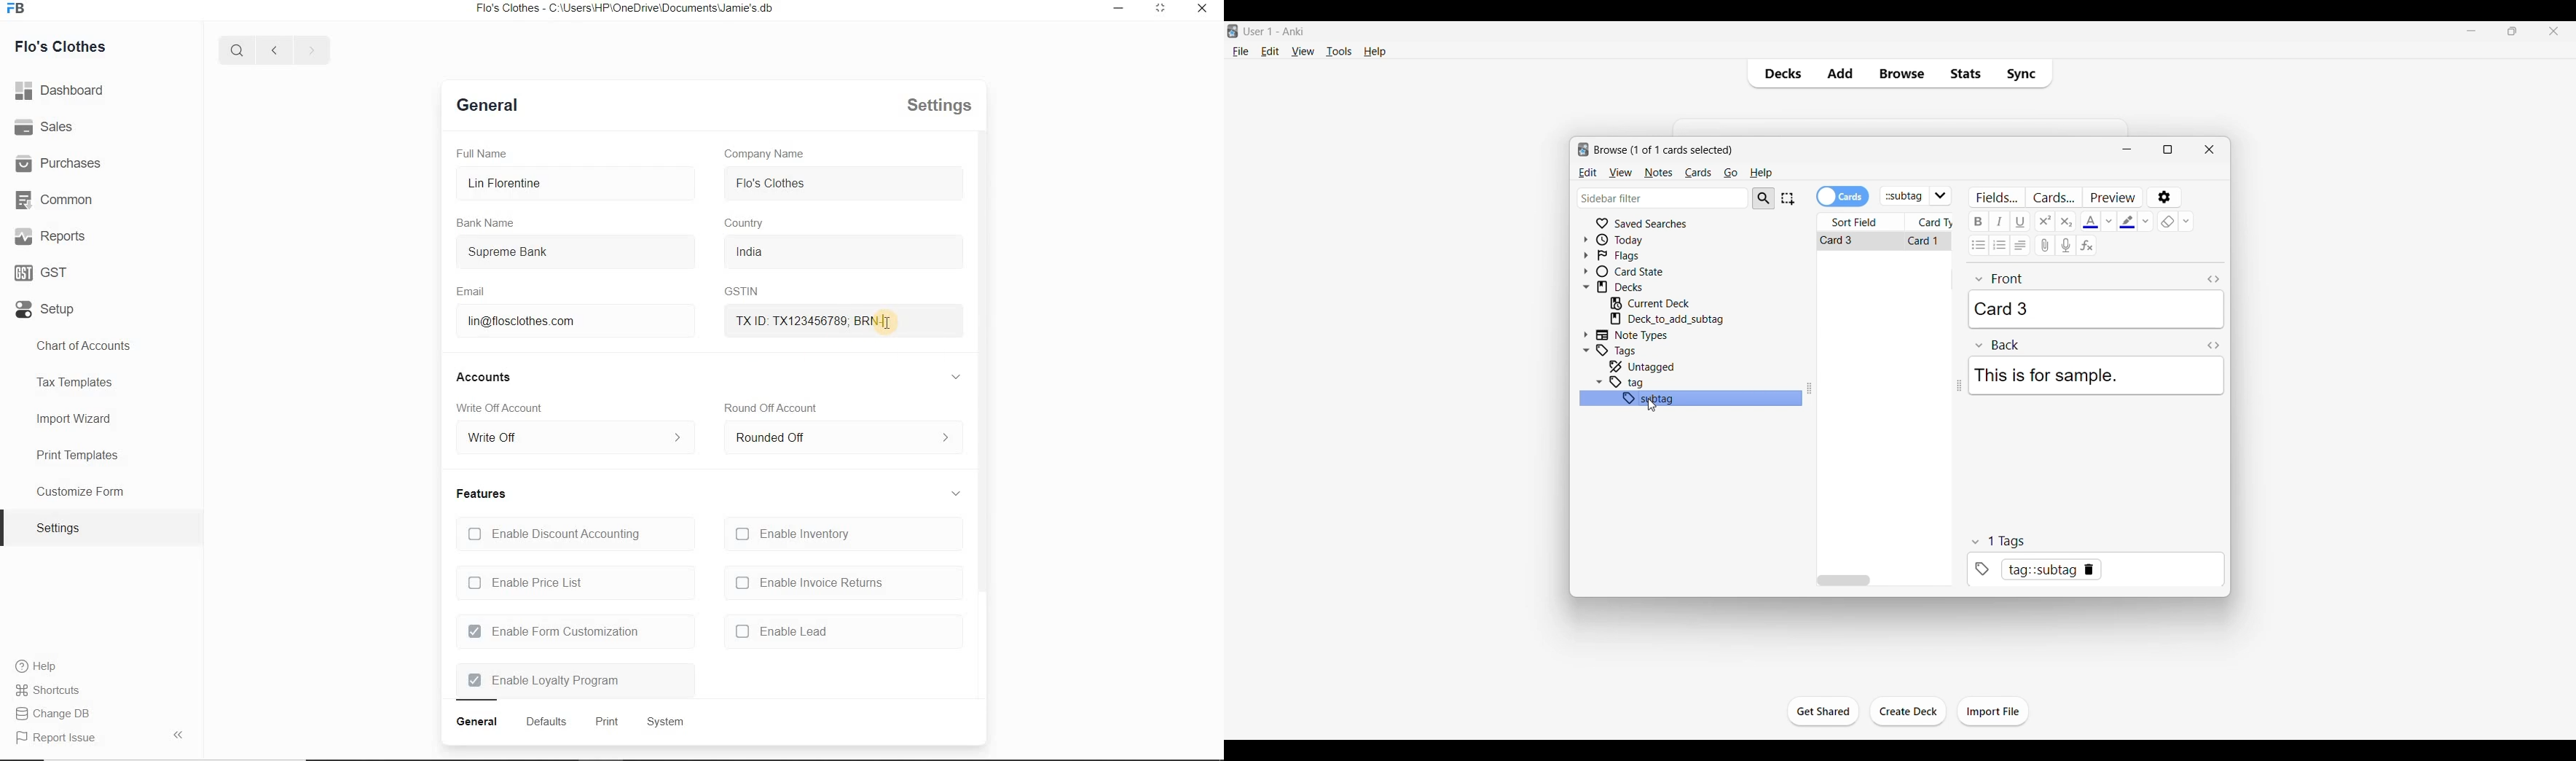  I want to click on collapse, so click(957, 490).